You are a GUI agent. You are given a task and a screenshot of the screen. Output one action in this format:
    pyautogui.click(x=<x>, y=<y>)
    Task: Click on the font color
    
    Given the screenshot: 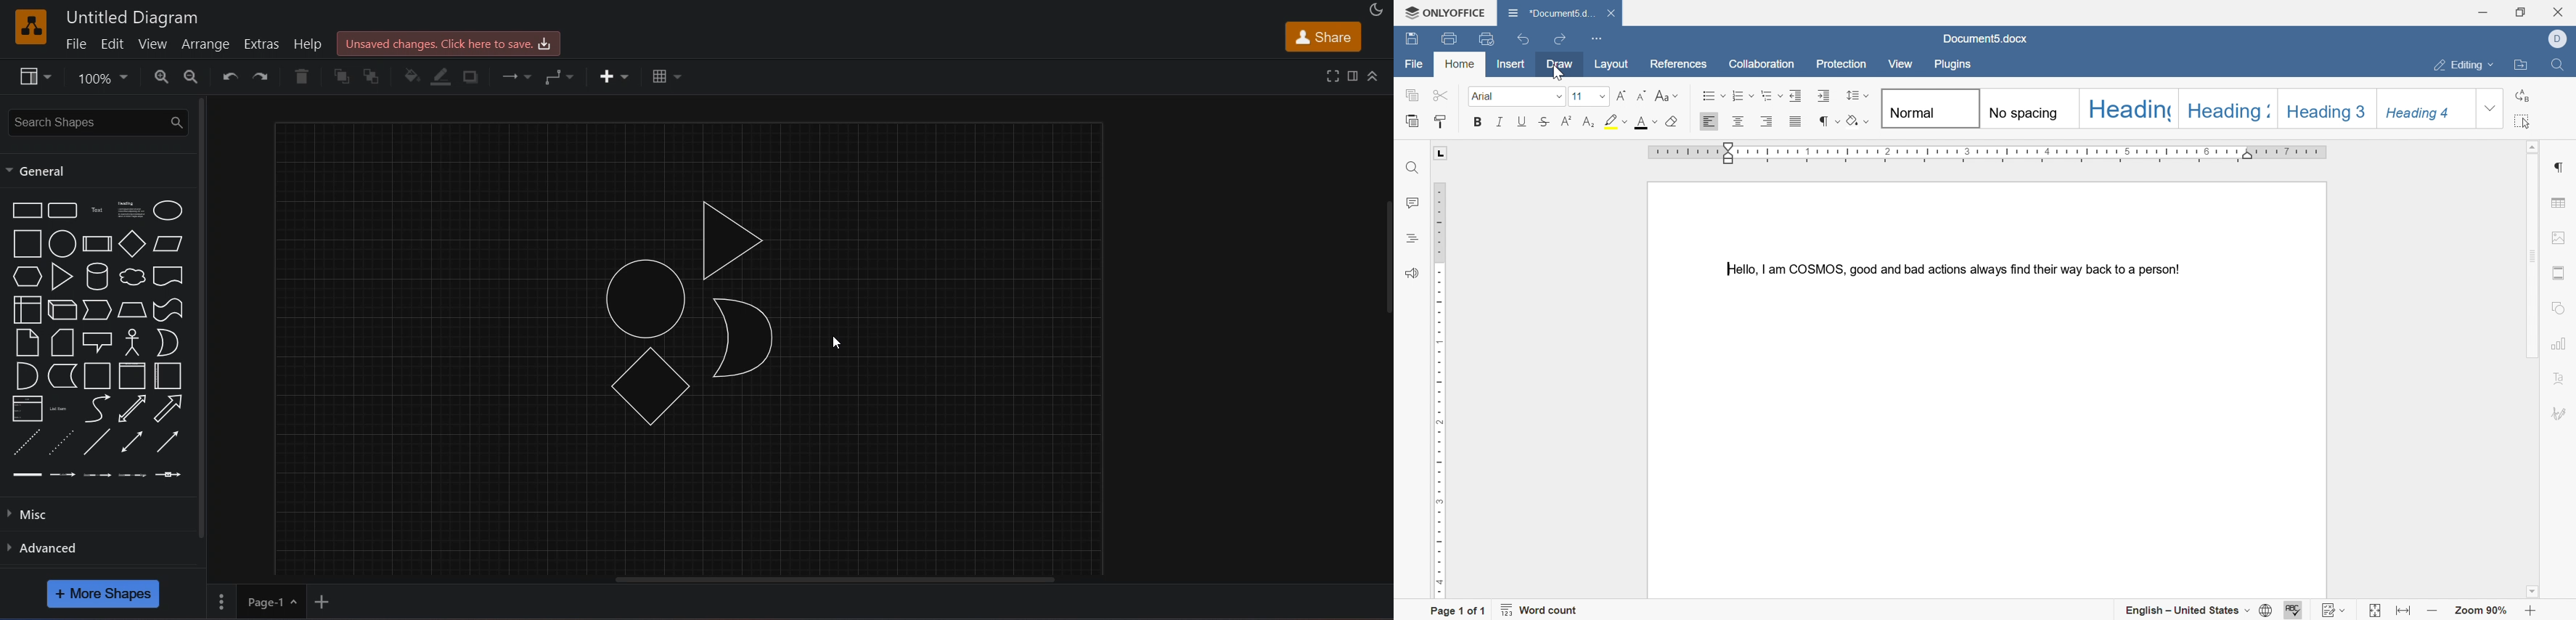 What is the action you would take?
    pyautogui.click(x=1647, y=122)
    